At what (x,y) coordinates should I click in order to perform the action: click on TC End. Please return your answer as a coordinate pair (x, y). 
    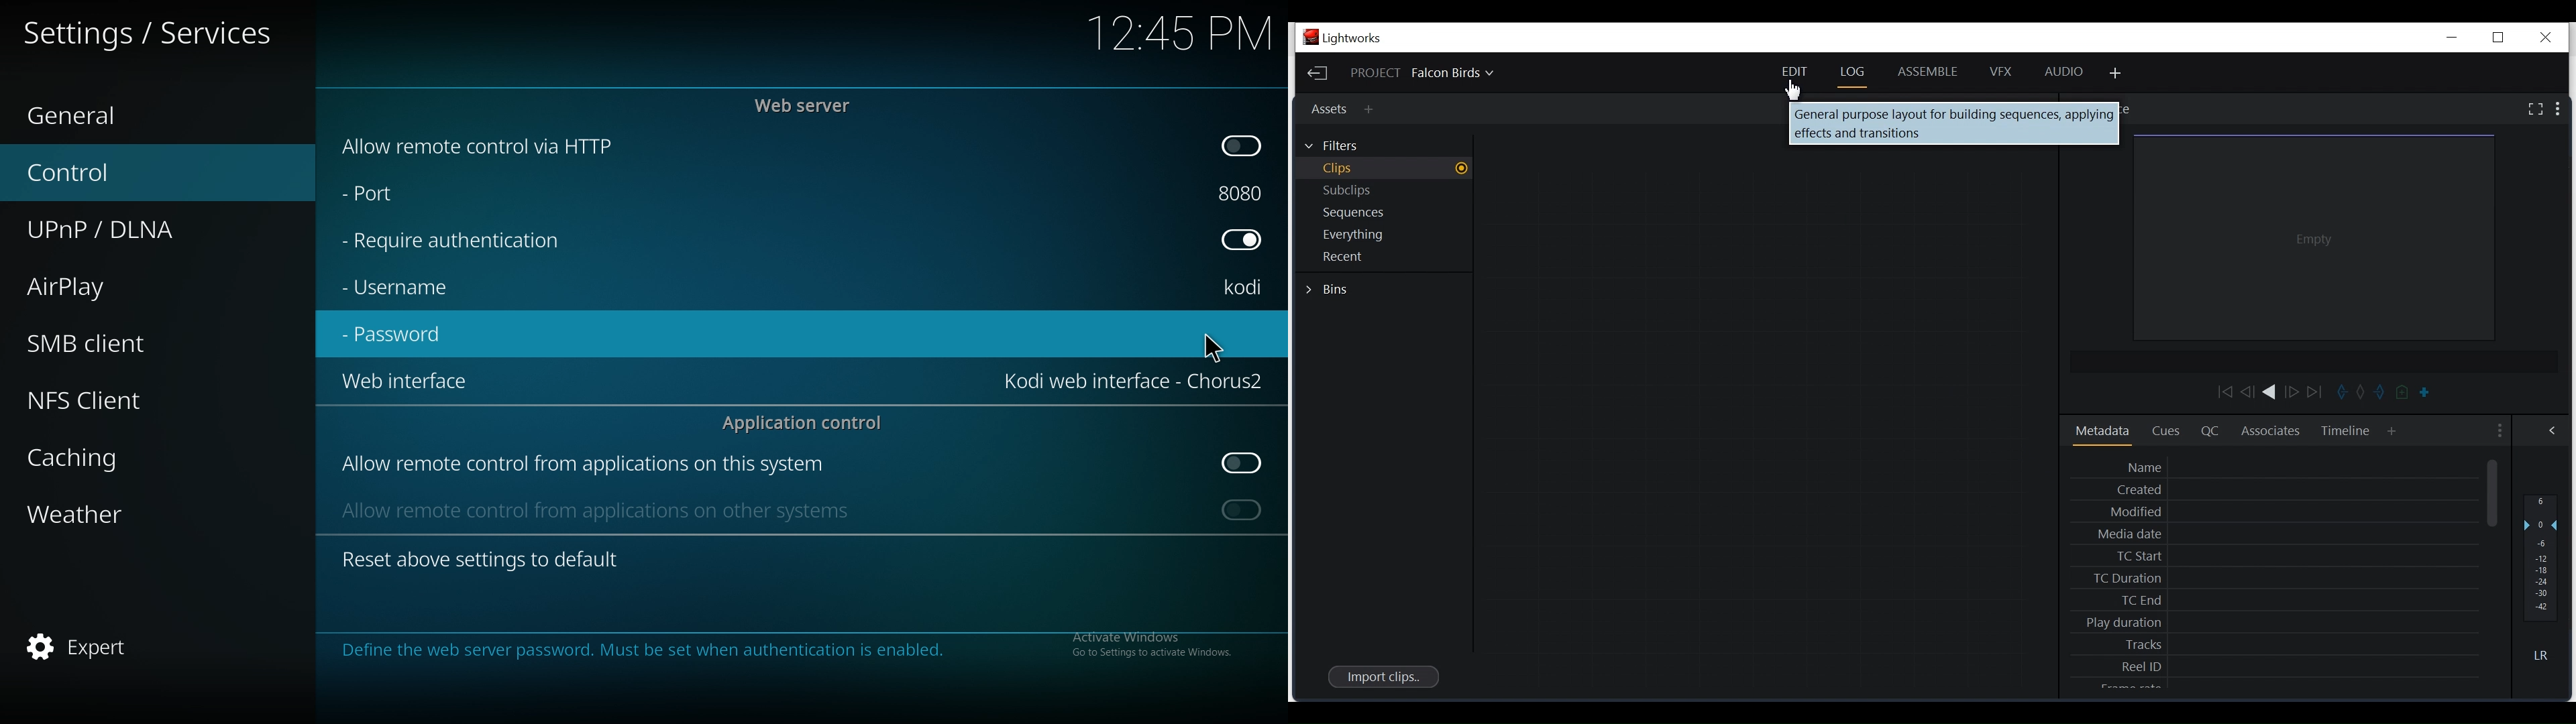
    Looking at the image, I should click on (2279, 599).